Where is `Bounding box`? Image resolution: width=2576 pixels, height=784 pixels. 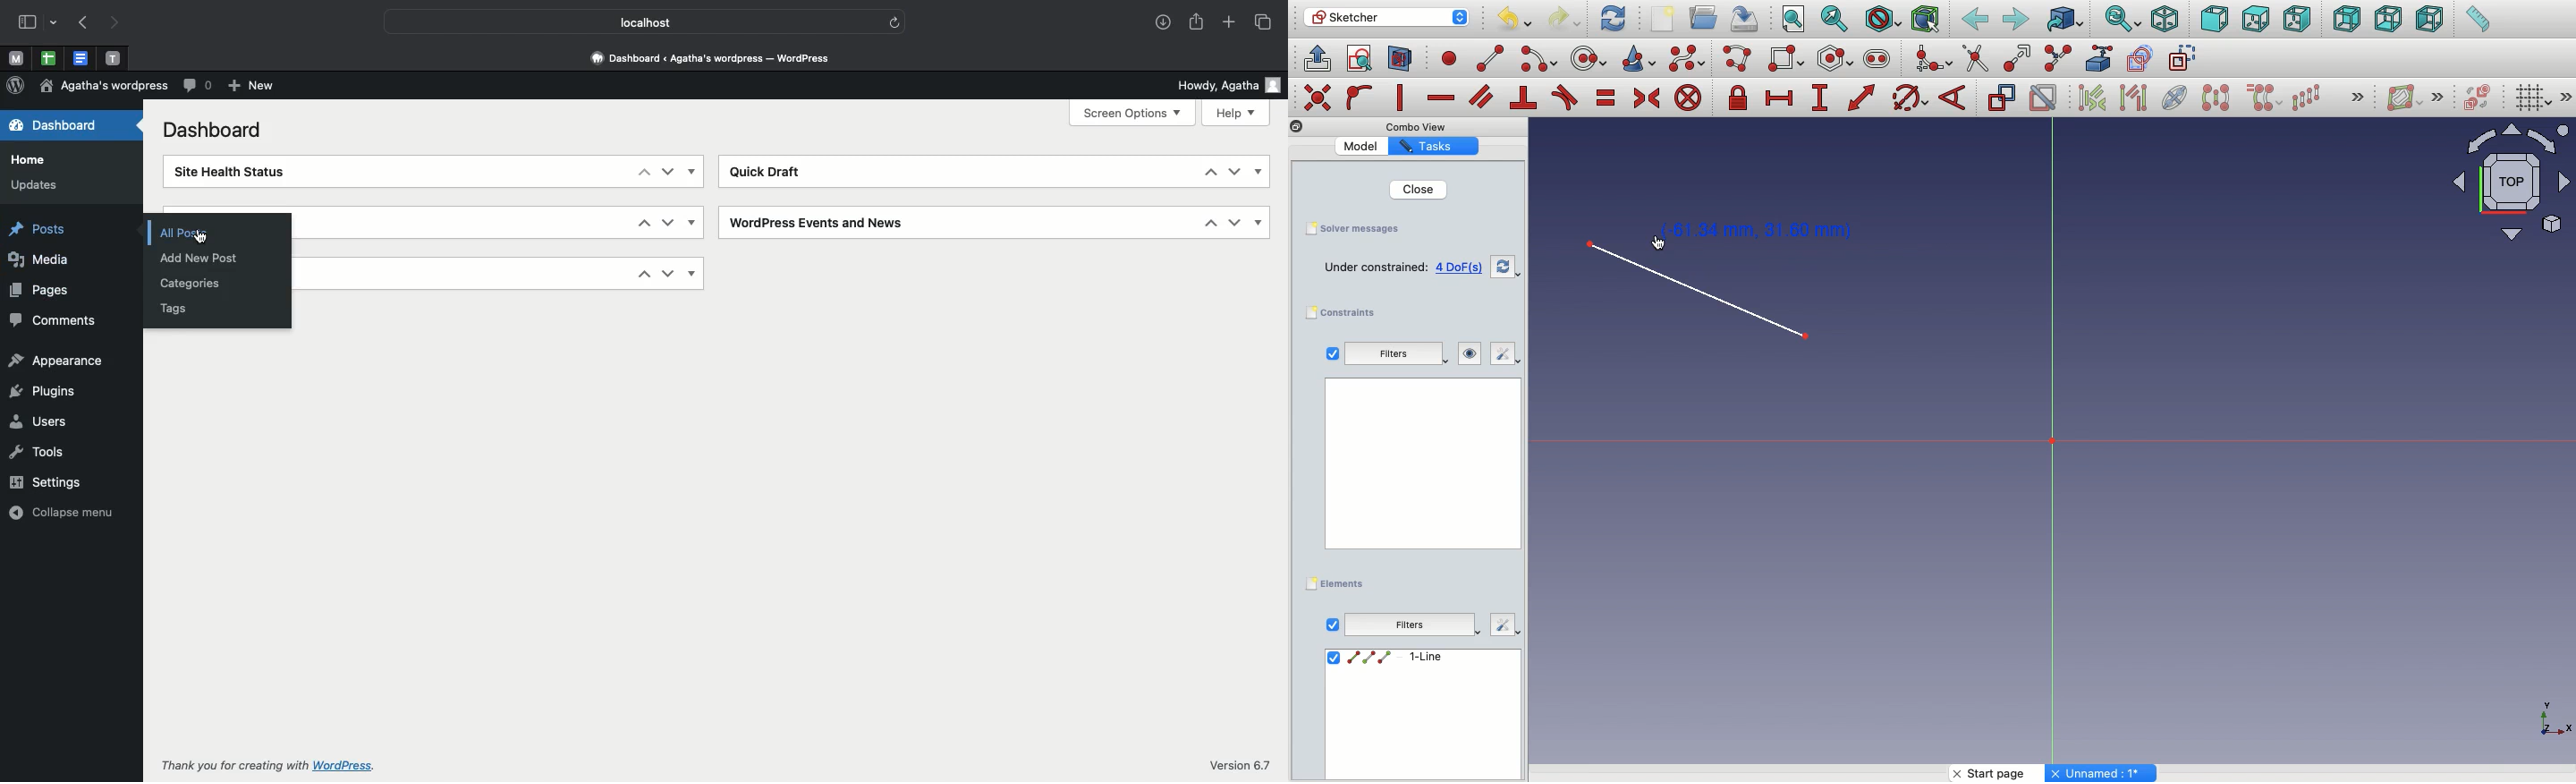 Bounding box is located at coordinates (1928, 21).